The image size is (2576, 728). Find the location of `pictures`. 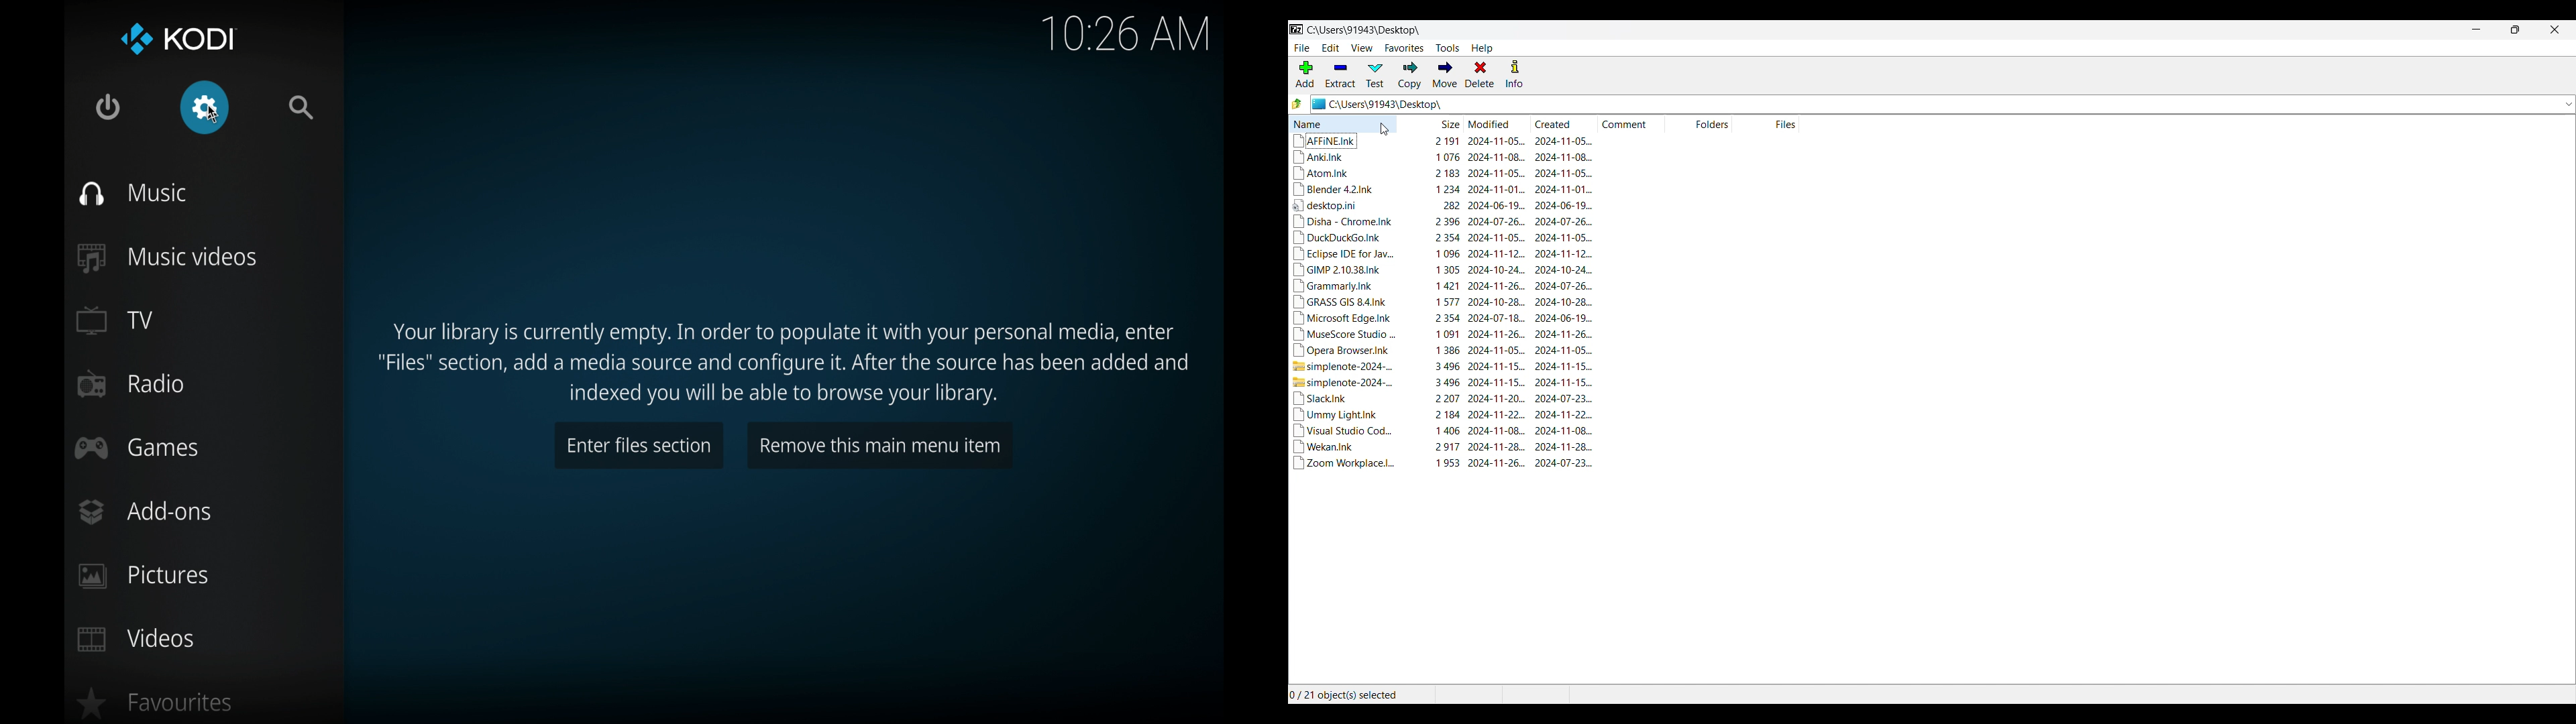

pictures is located at coordinates (144, 577).